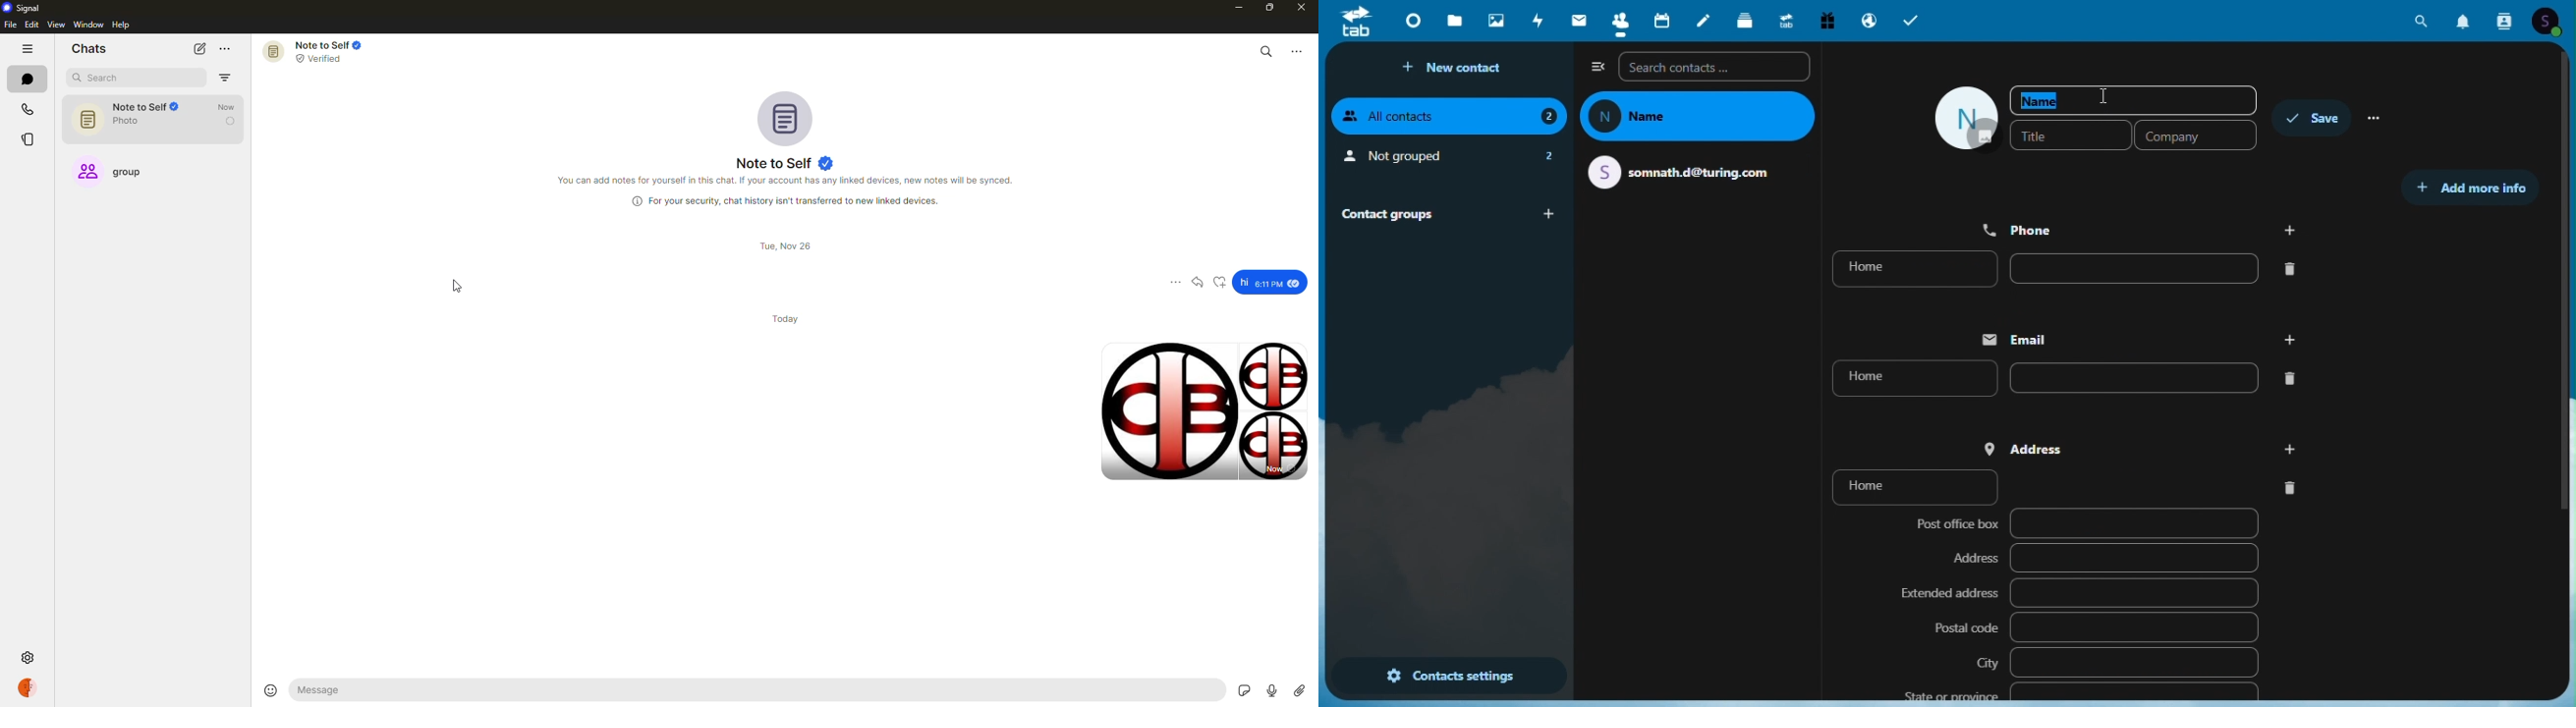 Image resolution: width=2576 pixels, height=728 pixels. I want to click on info, so click(790, 201).